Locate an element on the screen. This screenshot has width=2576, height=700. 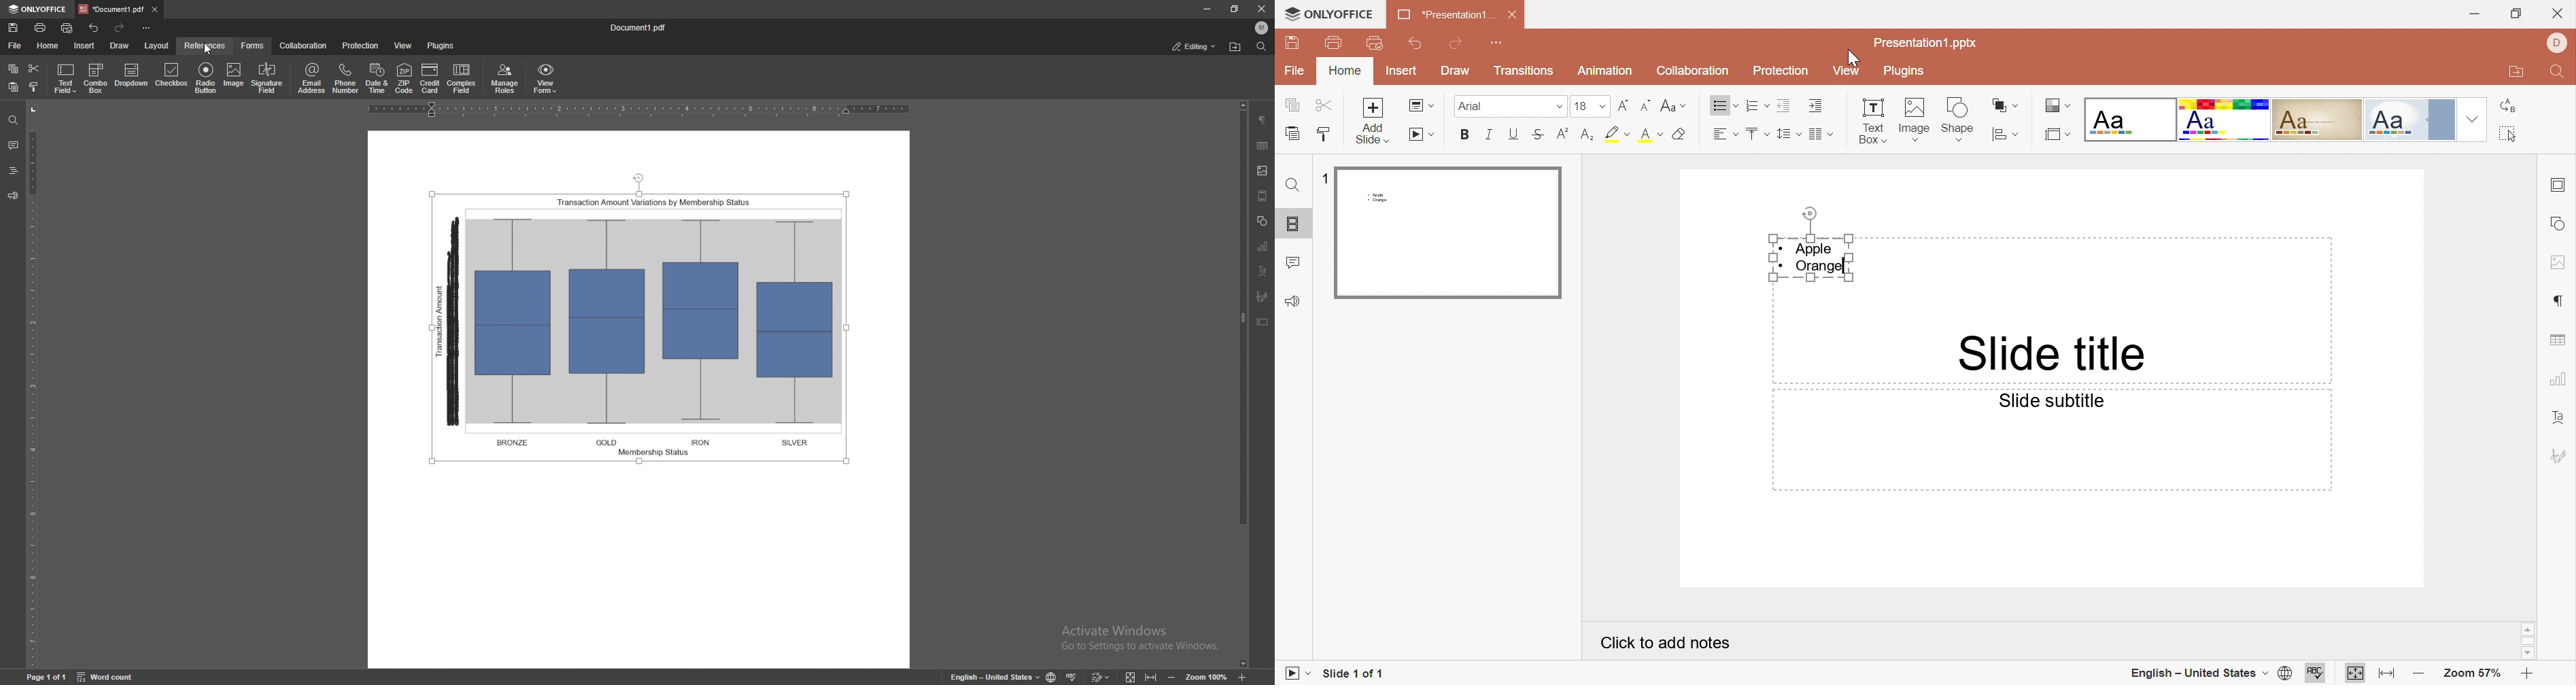
Comments is located at coordinates (1294, 264).